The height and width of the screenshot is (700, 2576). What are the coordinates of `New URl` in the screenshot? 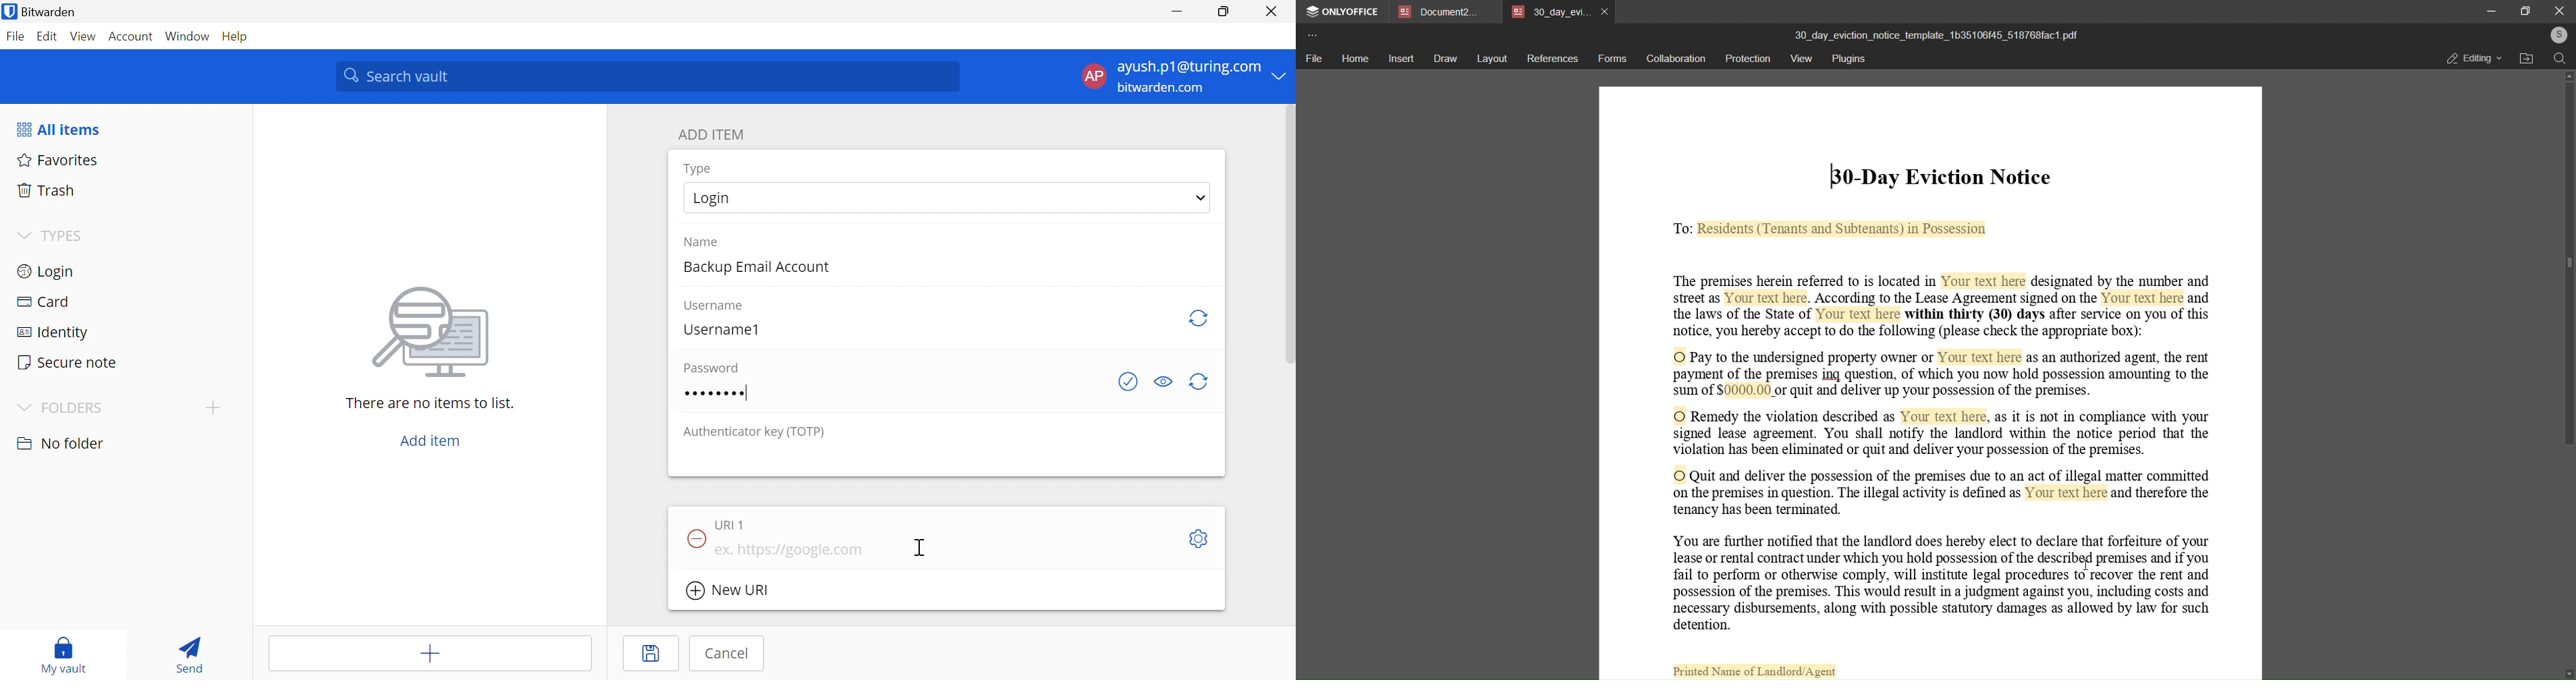 It's located at (728, 591).